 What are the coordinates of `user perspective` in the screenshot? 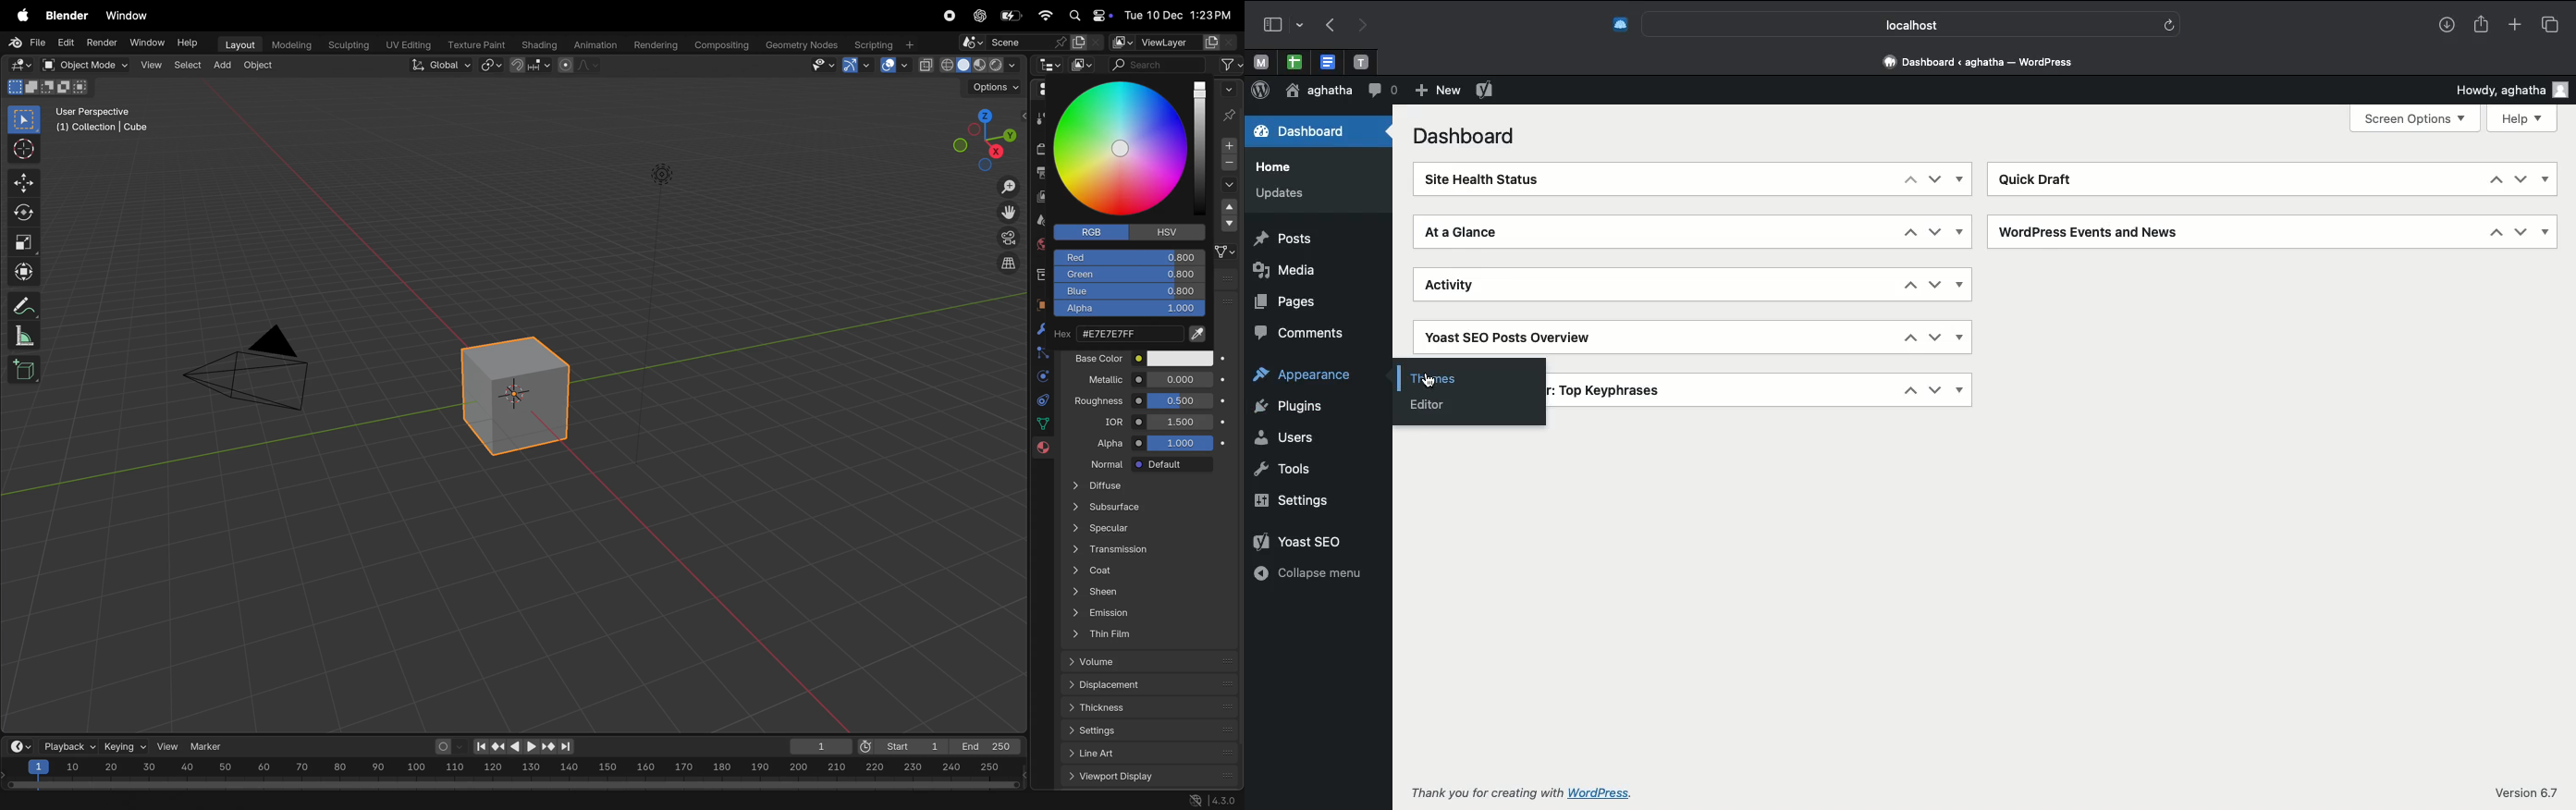 It's located at (108, 119).